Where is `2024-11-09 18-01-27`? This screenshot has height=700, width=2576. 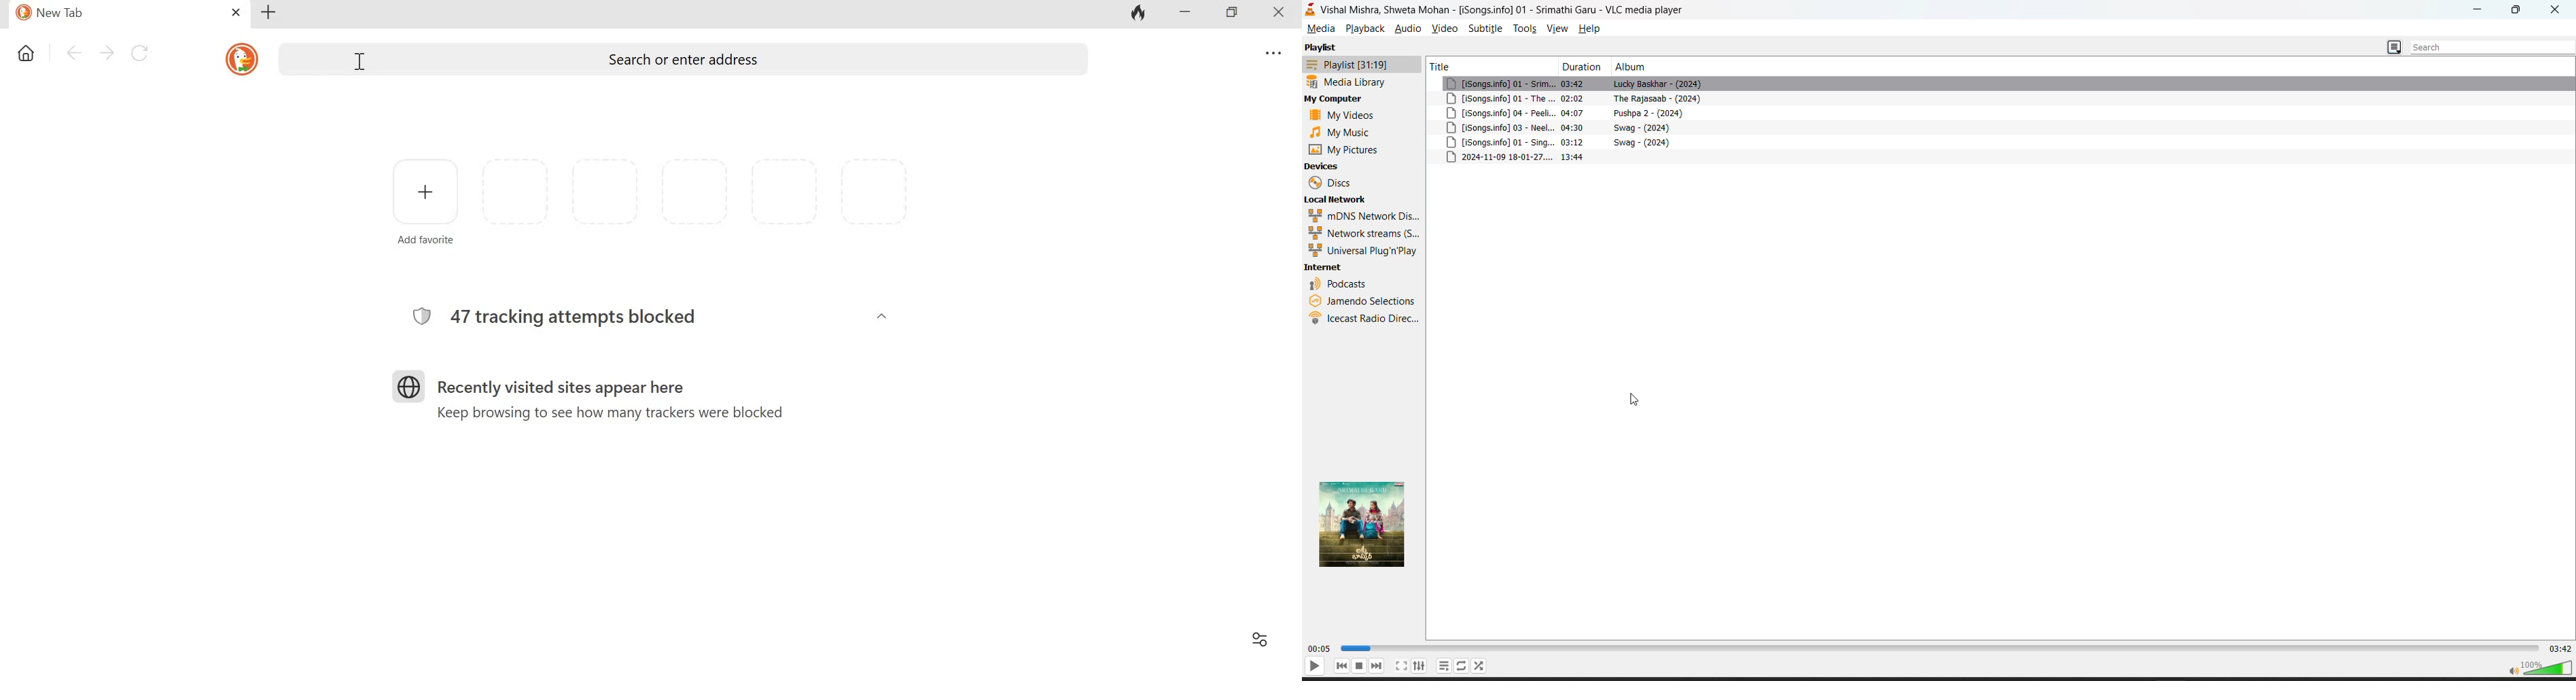 2024-11-09 18-01-27 is located at coordinates (1498, 157).